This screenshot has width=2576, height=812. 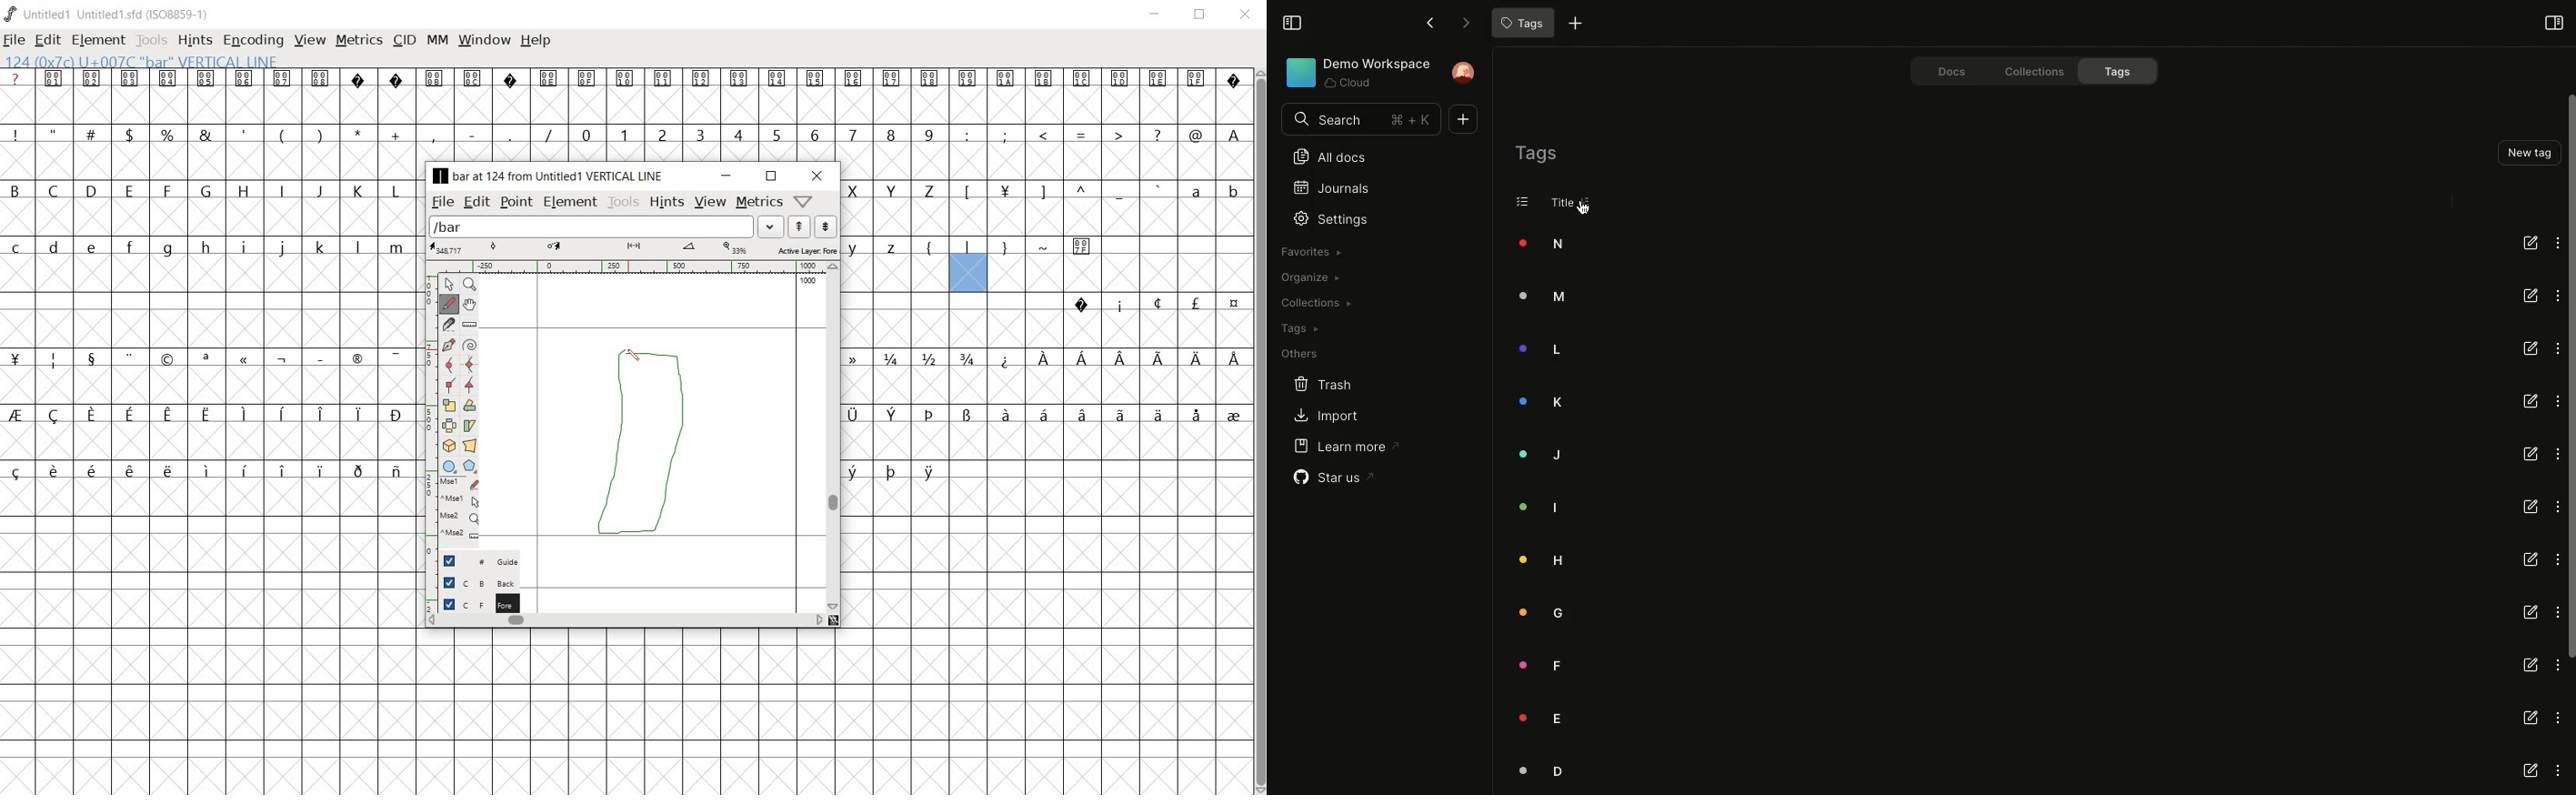 I want to click on foreground, so click(x=473, y=601).